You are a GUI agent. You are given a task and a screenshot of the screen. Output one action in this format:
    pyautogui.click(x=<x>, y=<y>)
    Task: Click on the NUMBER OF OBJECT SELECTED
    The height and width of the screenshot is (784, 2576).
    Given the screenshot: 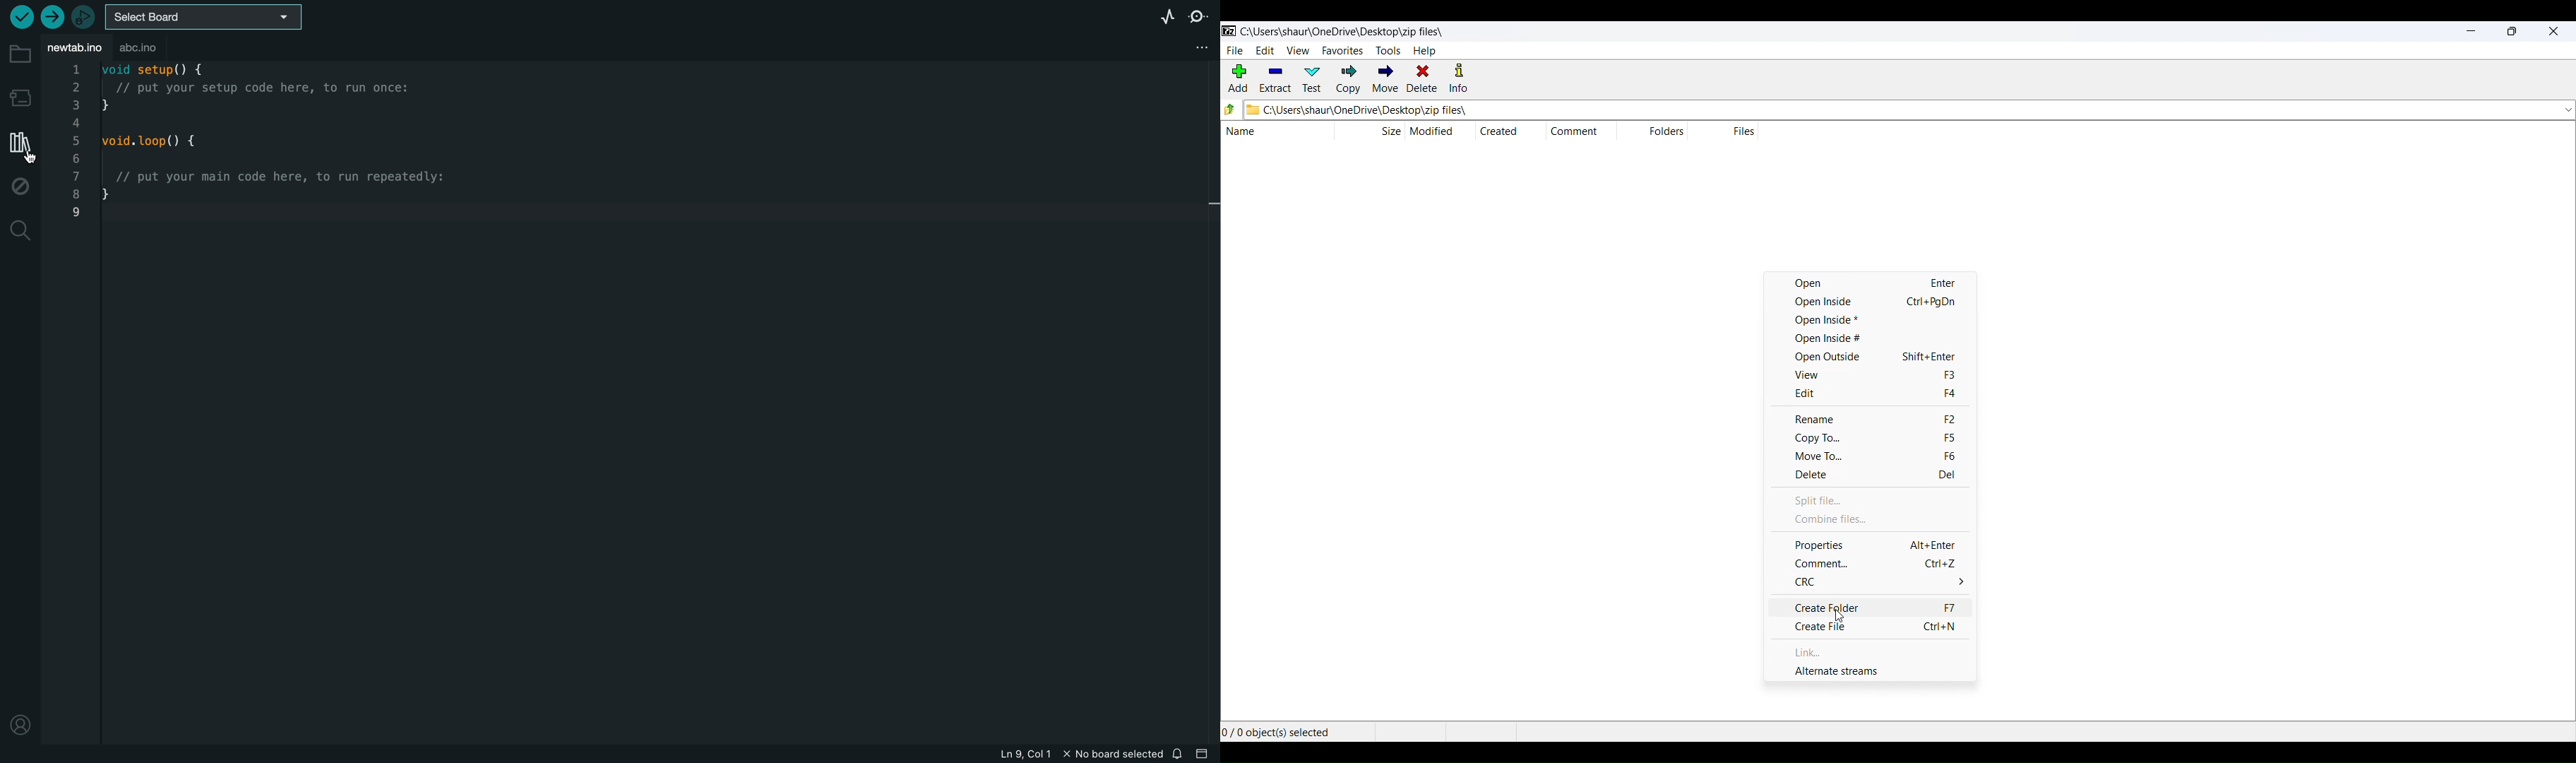 What is the action you would take?
    pyautogui.click(x=1294, y=730)
    